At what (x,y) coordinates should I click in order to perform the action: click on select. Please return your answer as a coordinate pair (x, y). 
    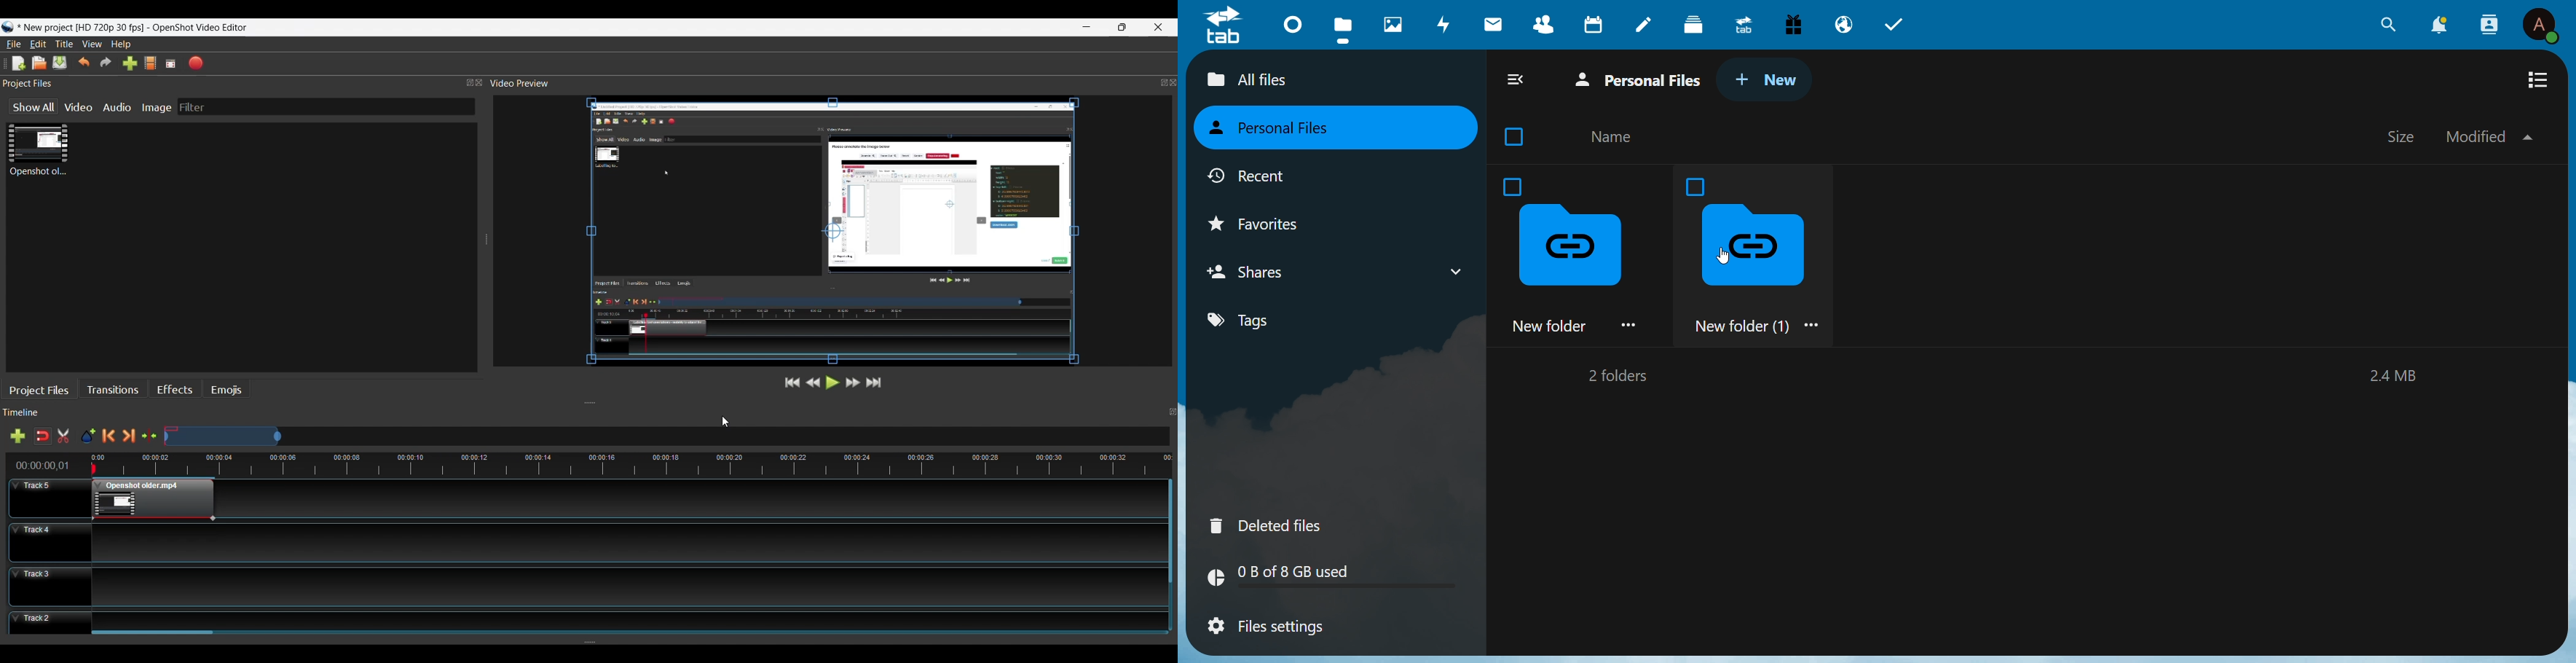
    Looking at the image, I should click on (1518, 136).